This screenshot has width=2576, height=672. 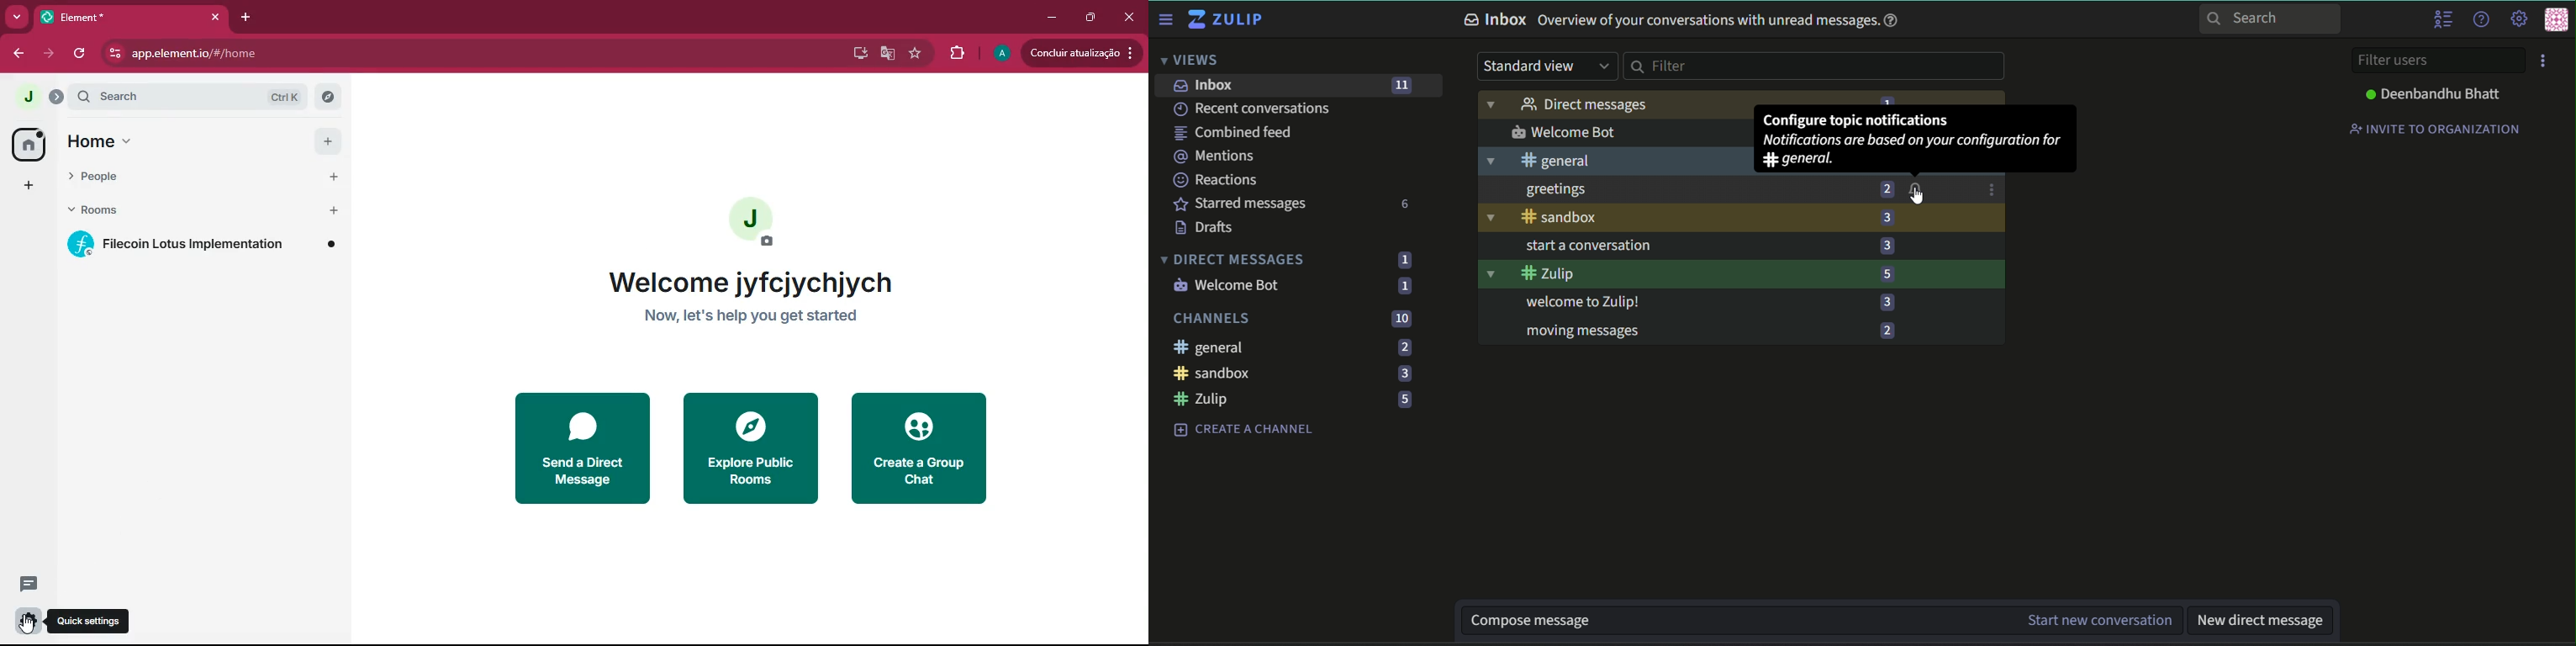 I want to click on google translate, so click(x=885, y=55).